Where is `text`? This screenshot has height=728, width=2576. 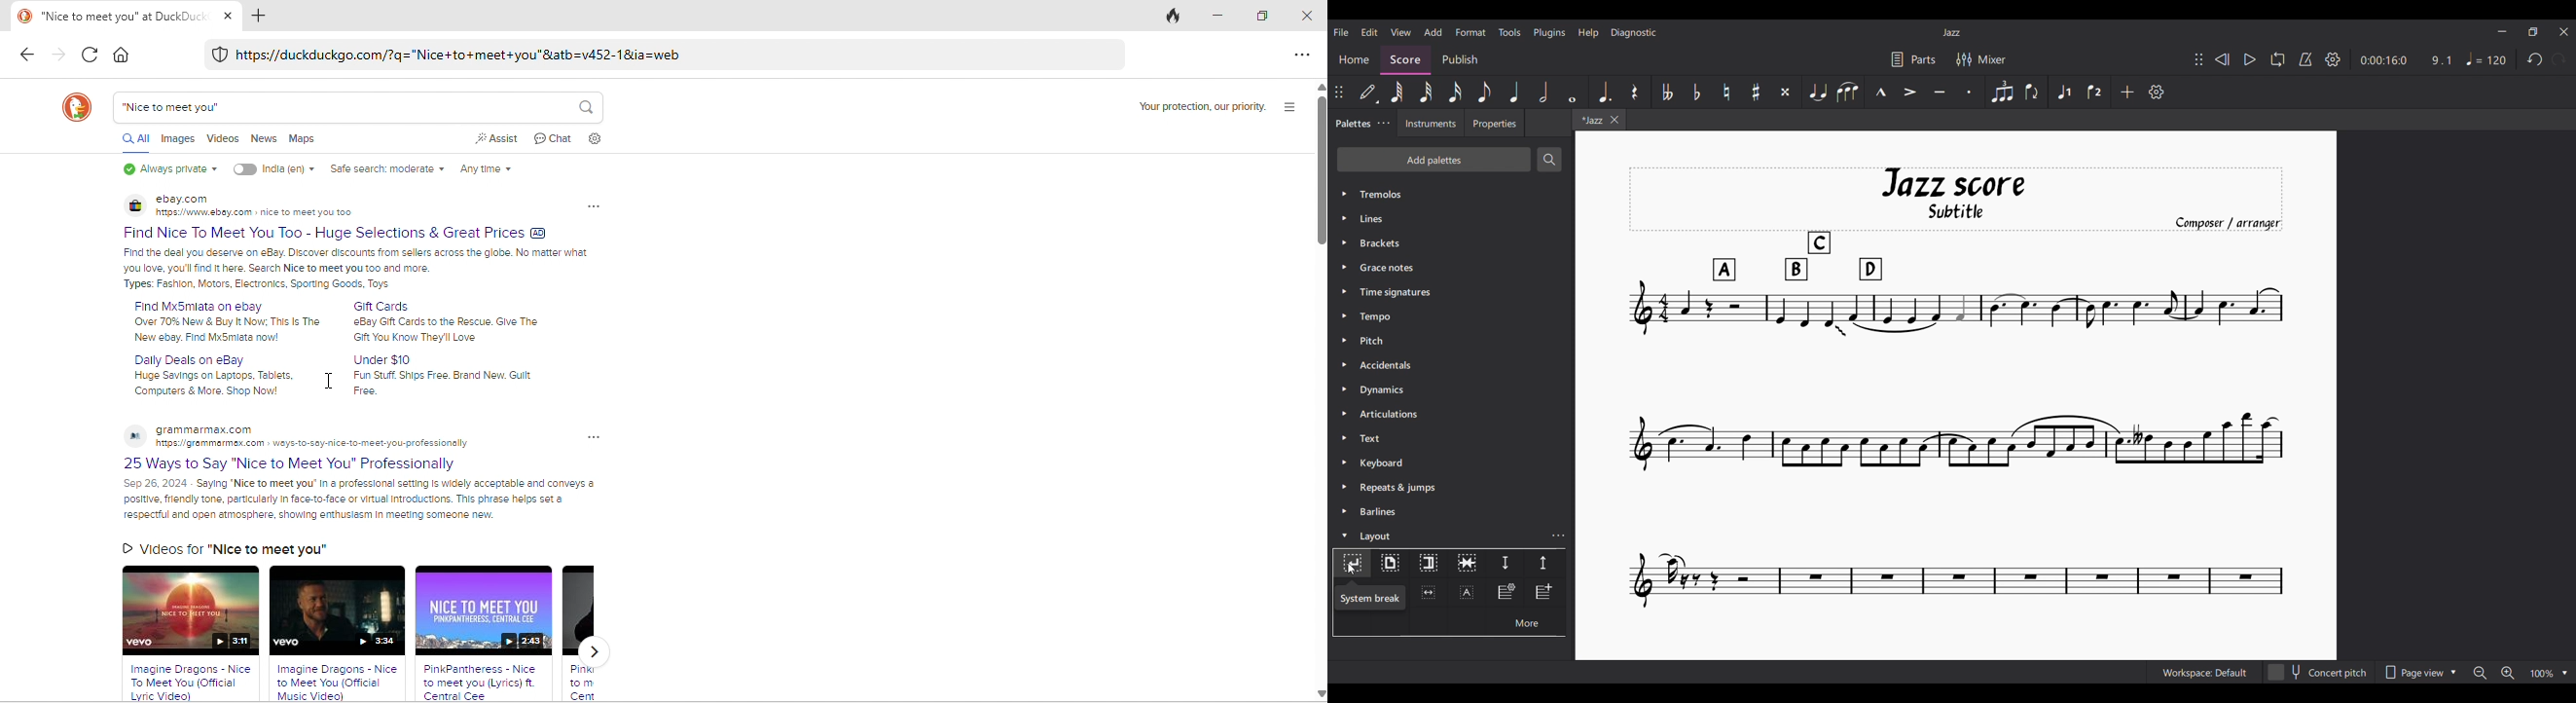 text is located at coordinates (201, 306).